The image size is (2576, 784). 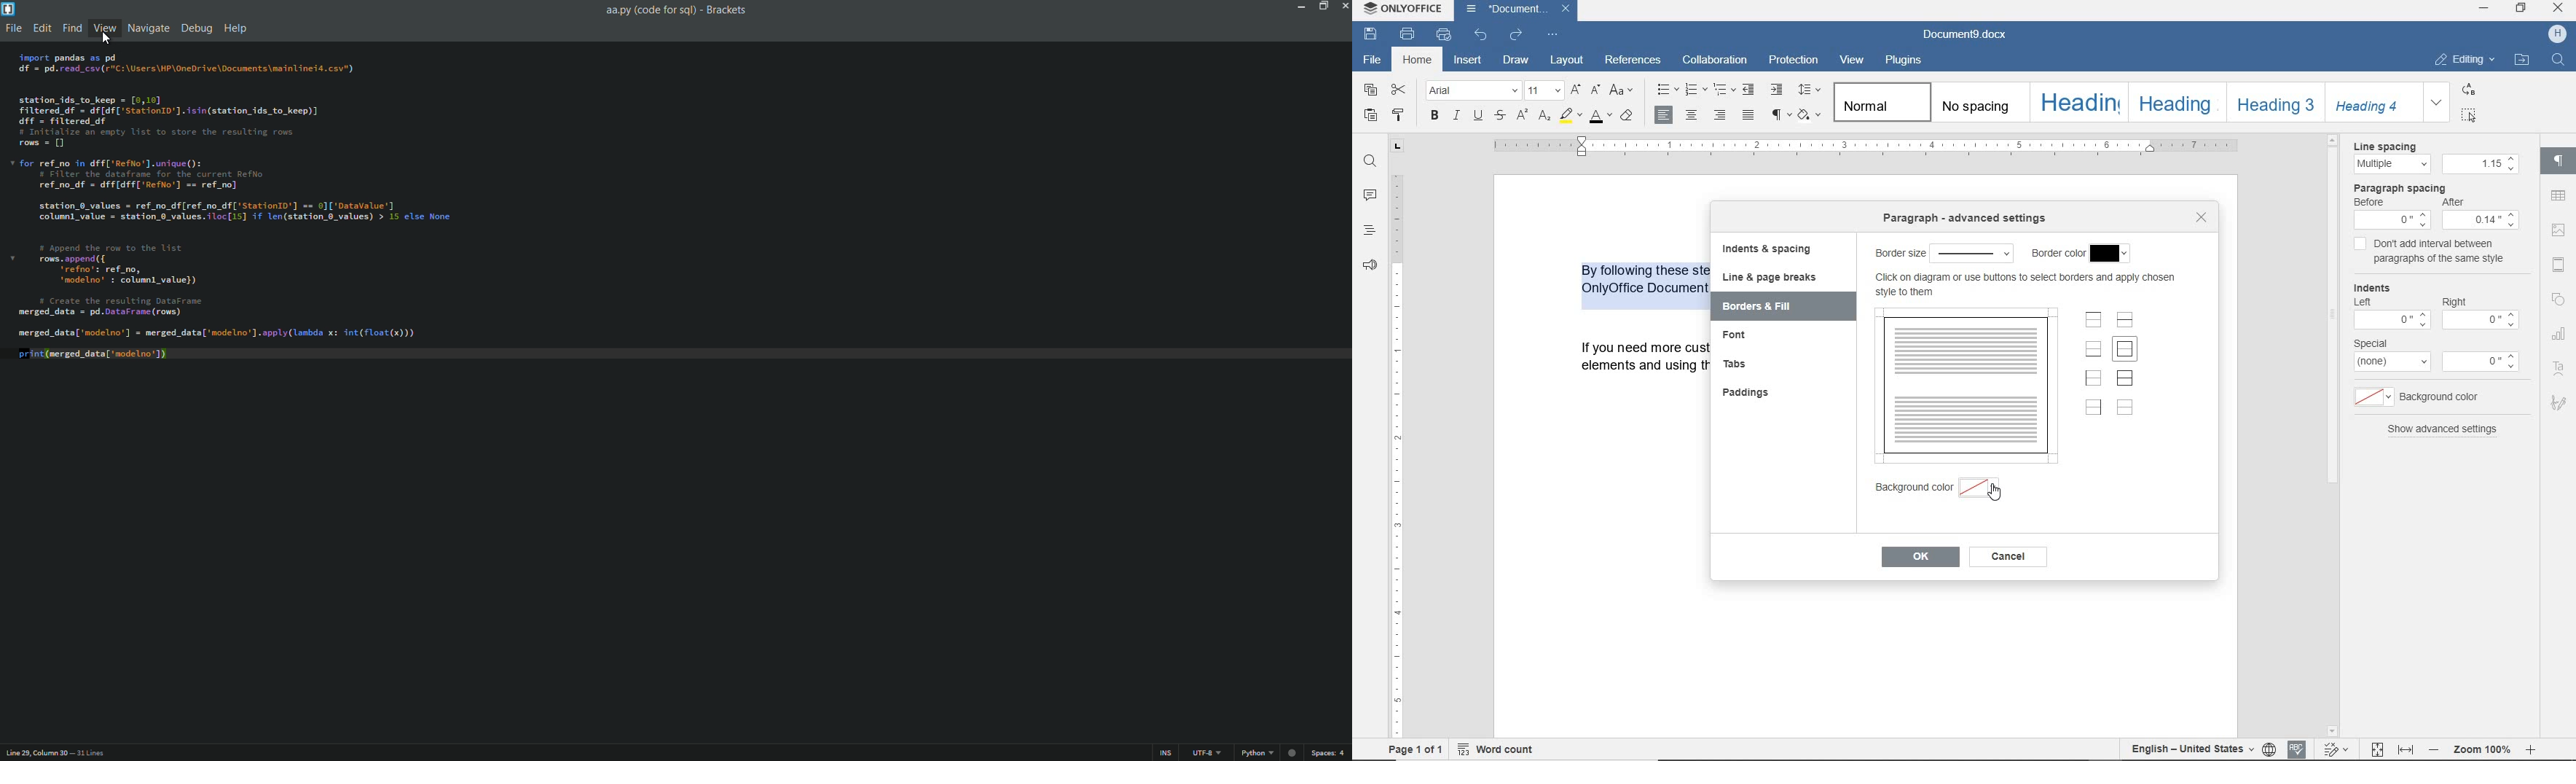 I want to click on minimize button, so click(x=1302, y=8).